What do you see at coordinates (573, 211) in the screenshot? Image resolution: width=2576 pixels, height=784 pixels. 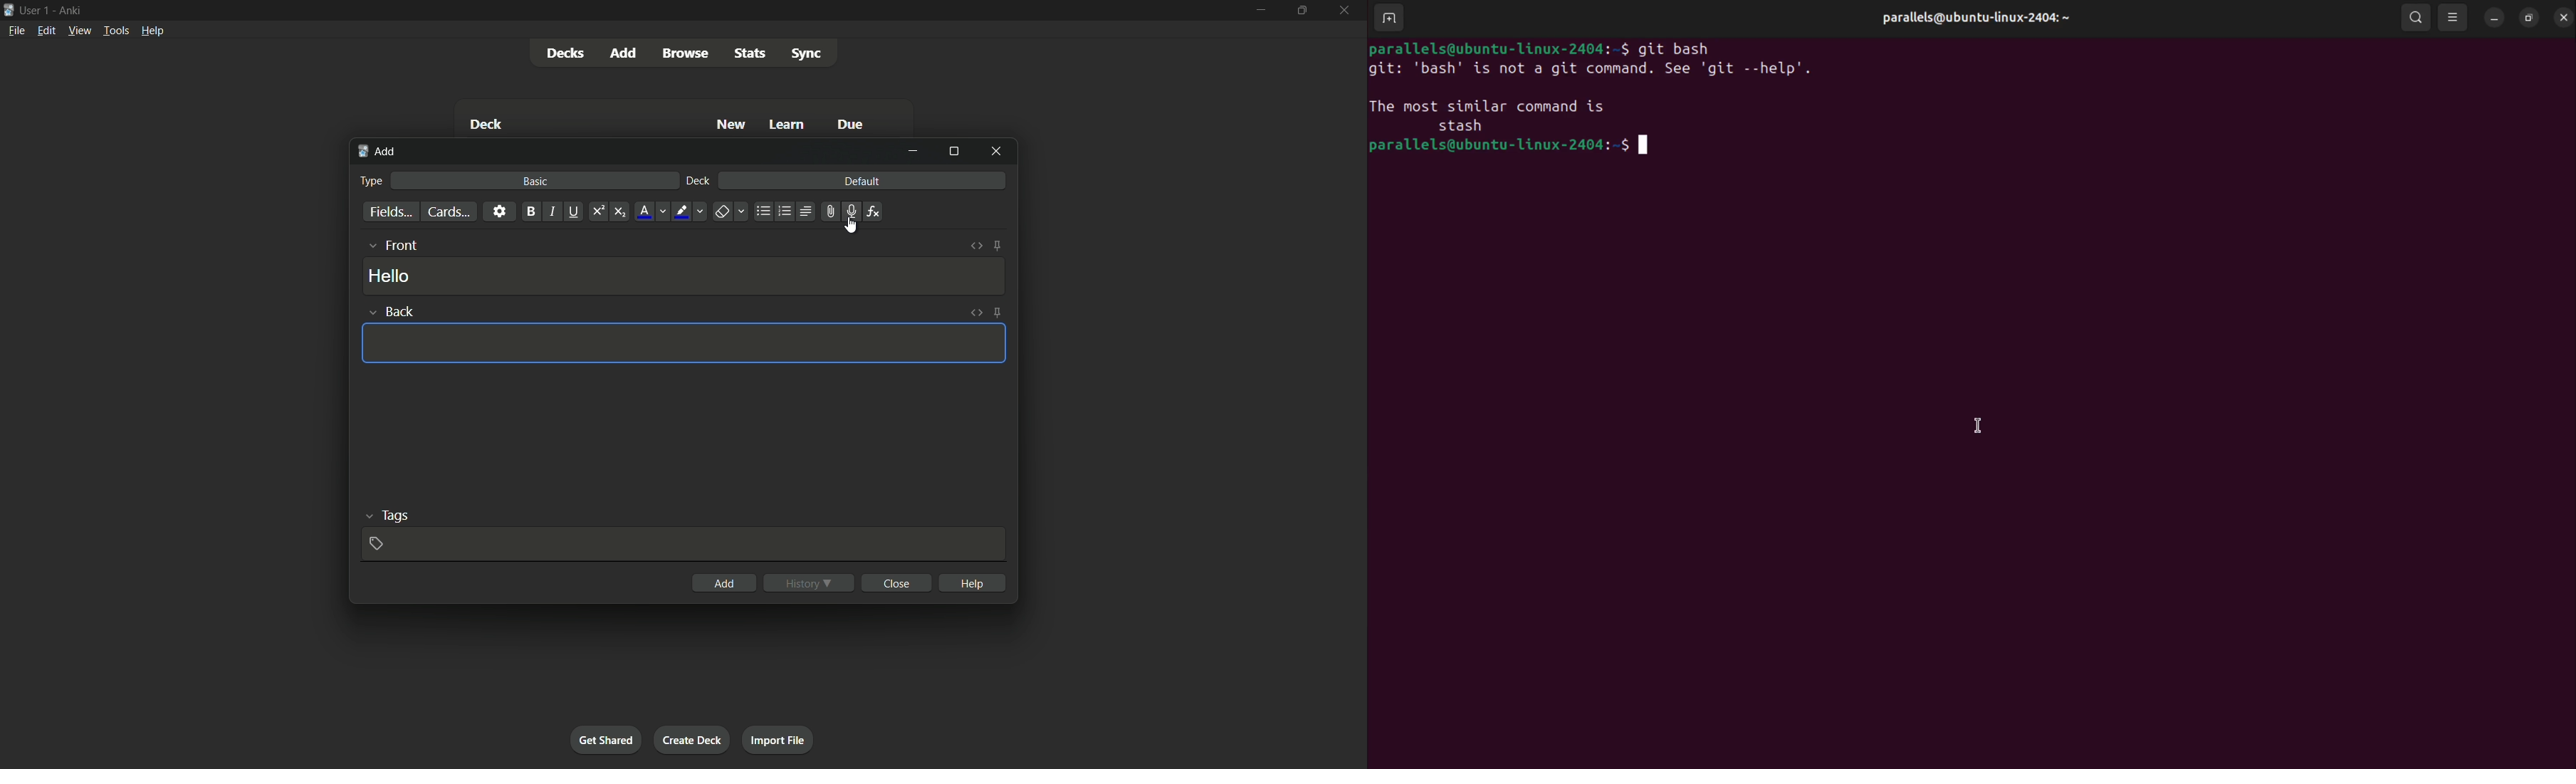 I see `underline` at bounding box center [573, 211].